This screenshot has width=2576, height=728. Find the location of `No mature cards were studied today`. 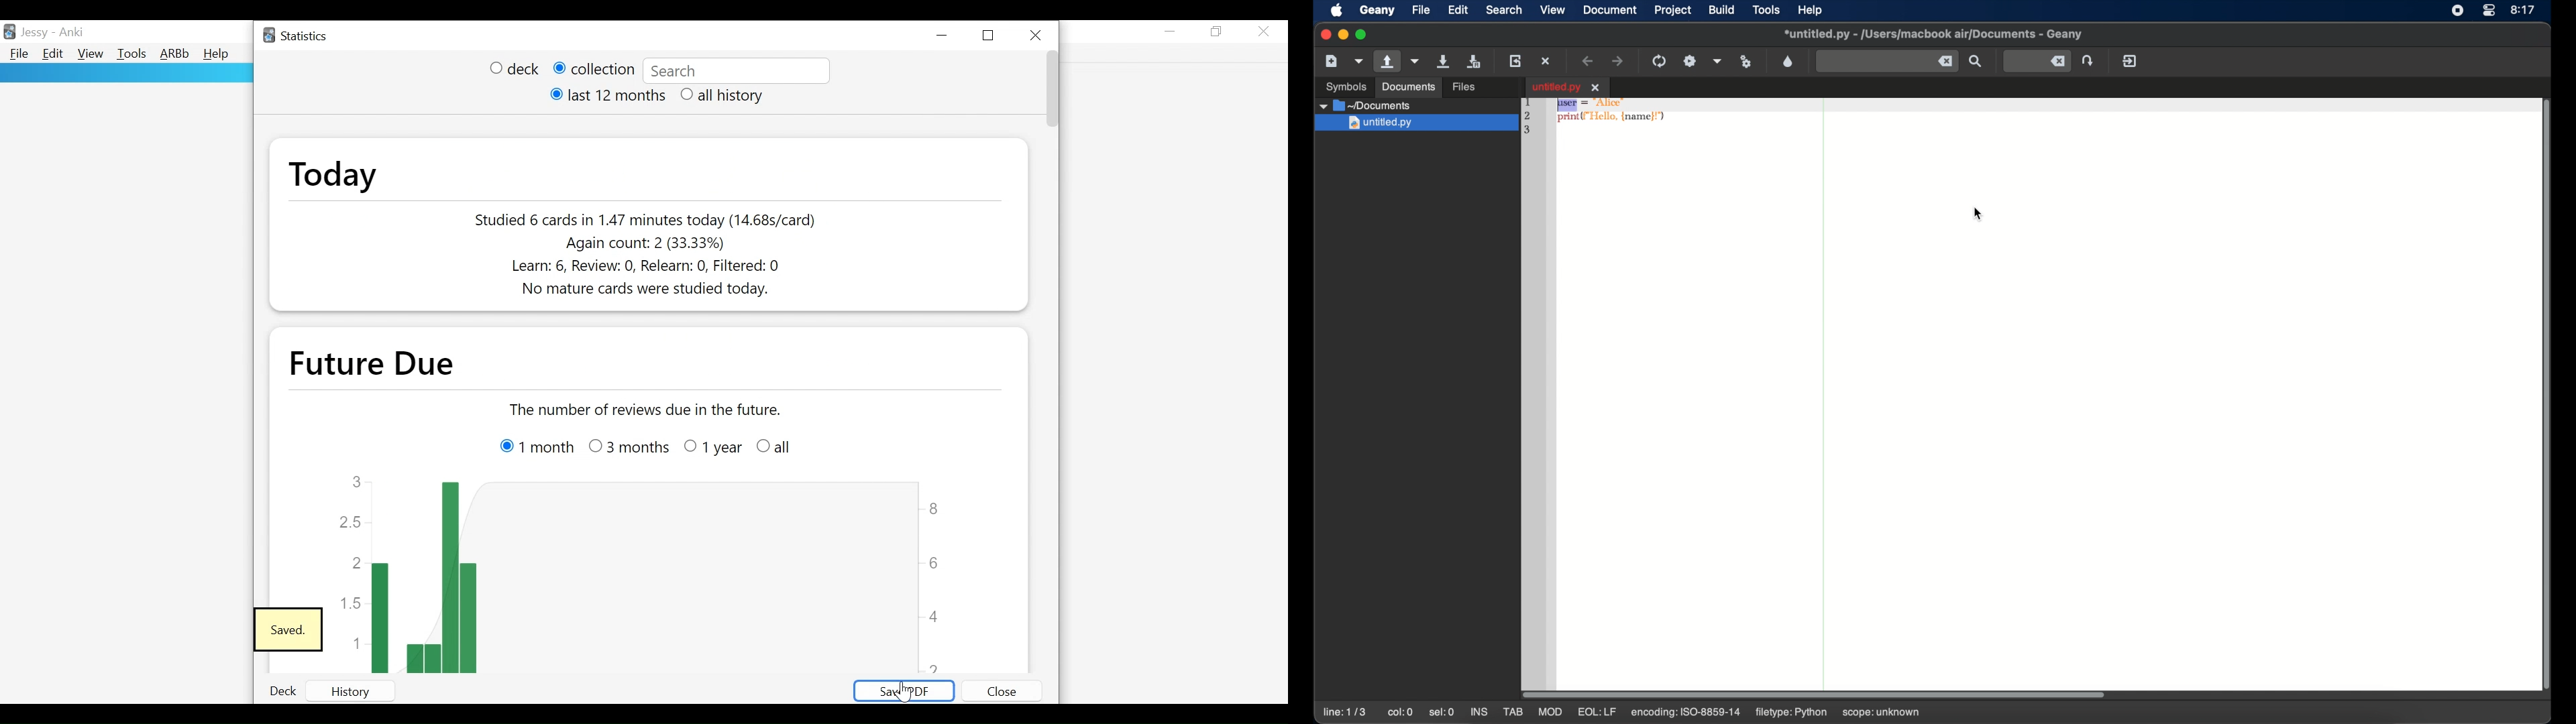

No mature cards were studied today is located at coordinates (637, 290).